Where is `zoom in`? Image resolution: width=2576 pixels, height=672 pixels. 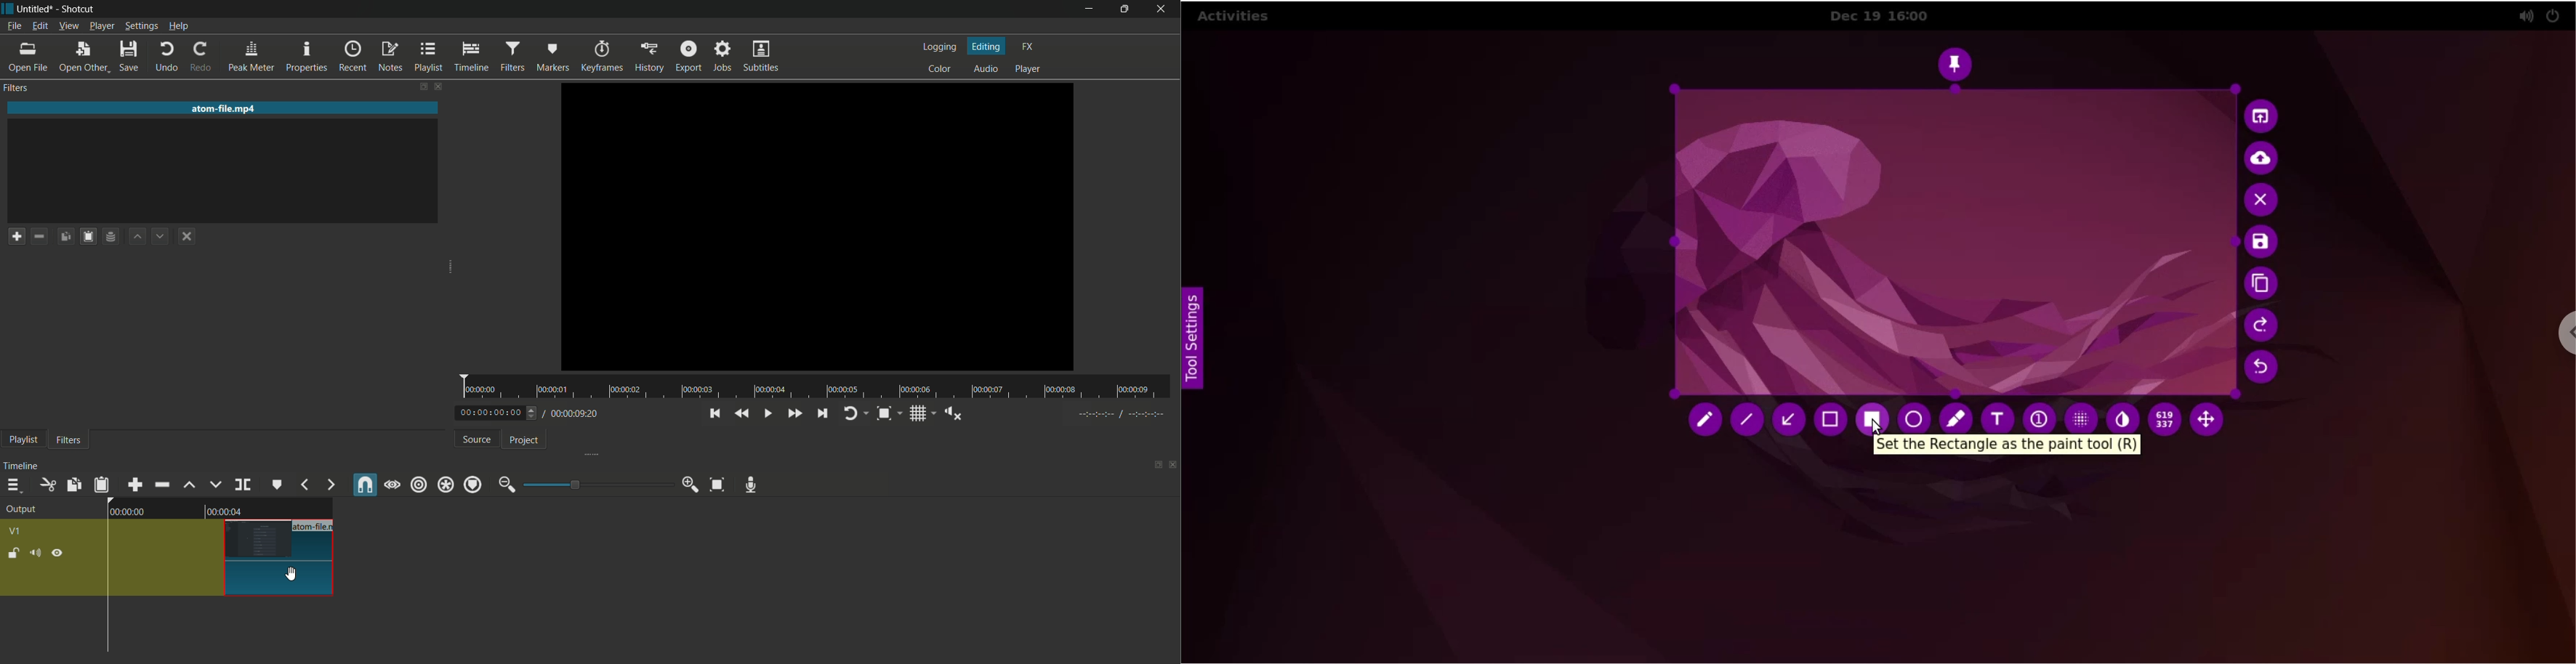
zoom in is located at coordinates (689, 485).